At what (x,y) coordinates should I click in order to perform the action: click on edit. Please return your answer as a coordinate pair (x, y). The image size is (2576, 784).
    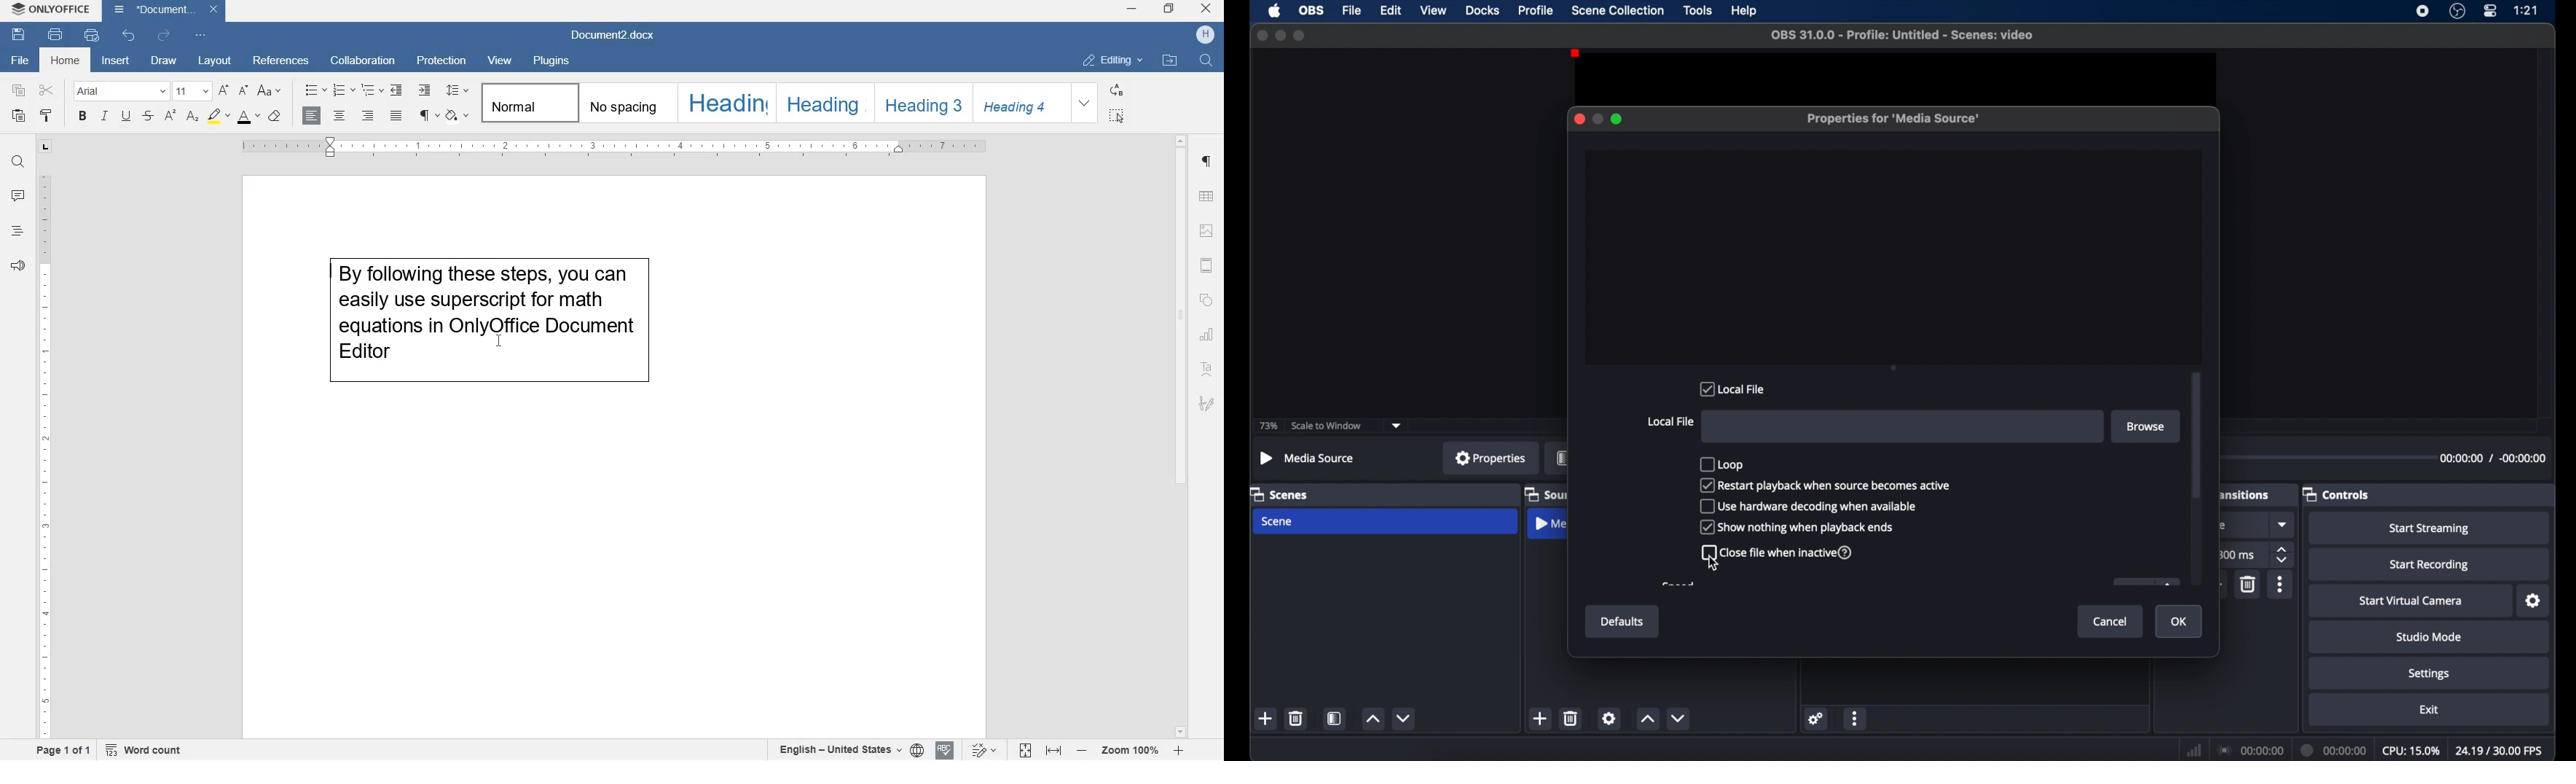
    Looking at the image, I should click on (1390, 10).